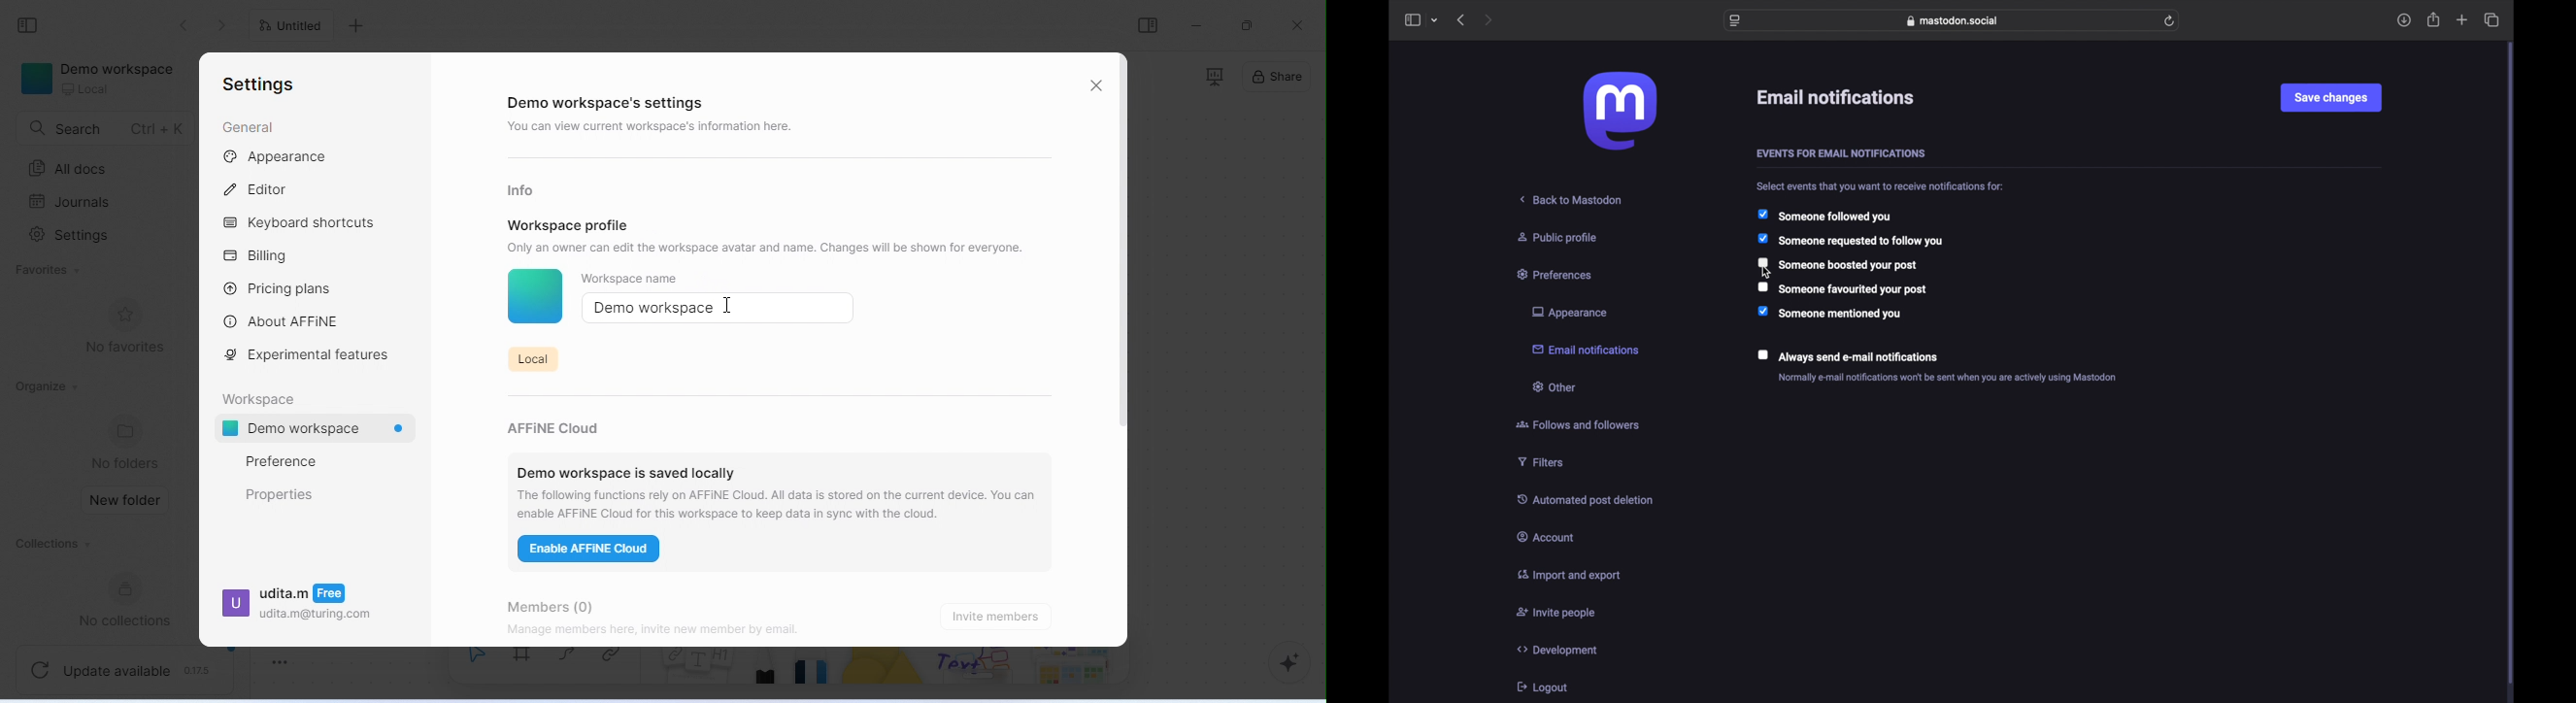 The image size is (2576, 728). What do you see at coordinates (304, 224) in the screenshot?
I see `keyboard shortcuts` at bounding box center [304, 224].